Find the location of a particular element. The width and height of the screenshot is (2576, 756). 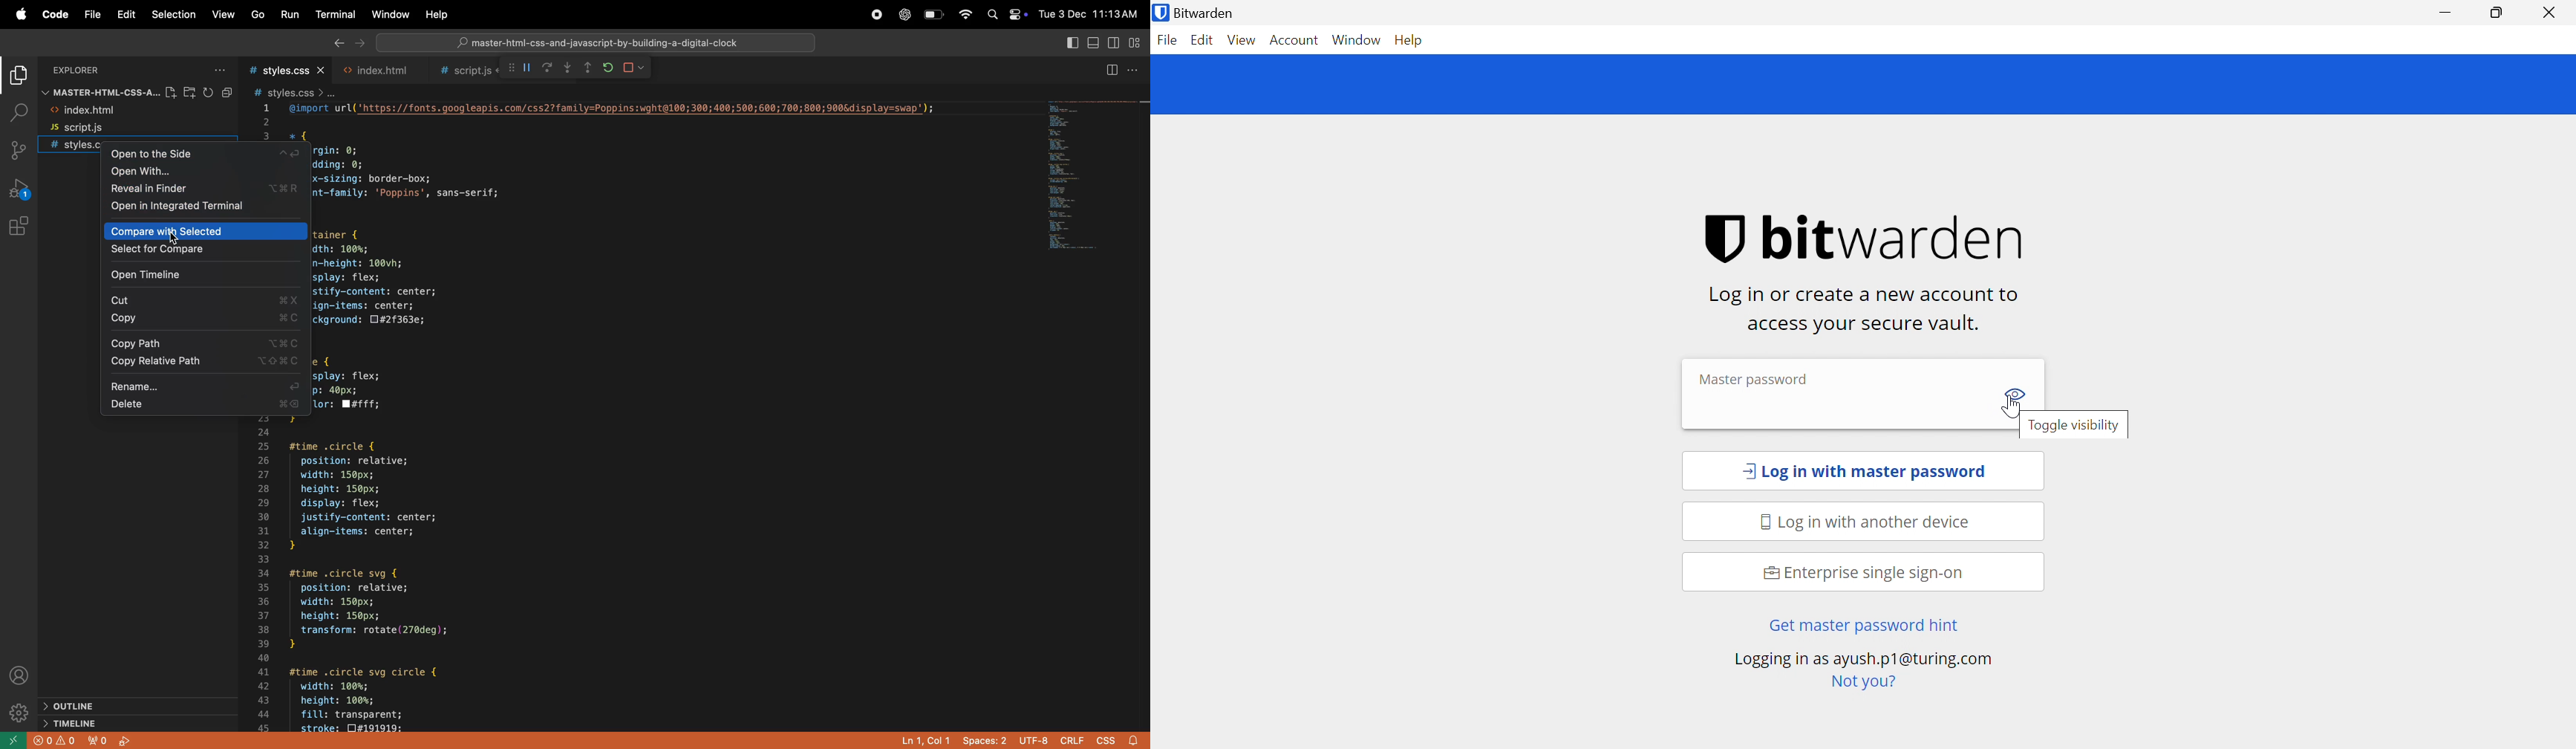

search is located at coordinates (16, 114).